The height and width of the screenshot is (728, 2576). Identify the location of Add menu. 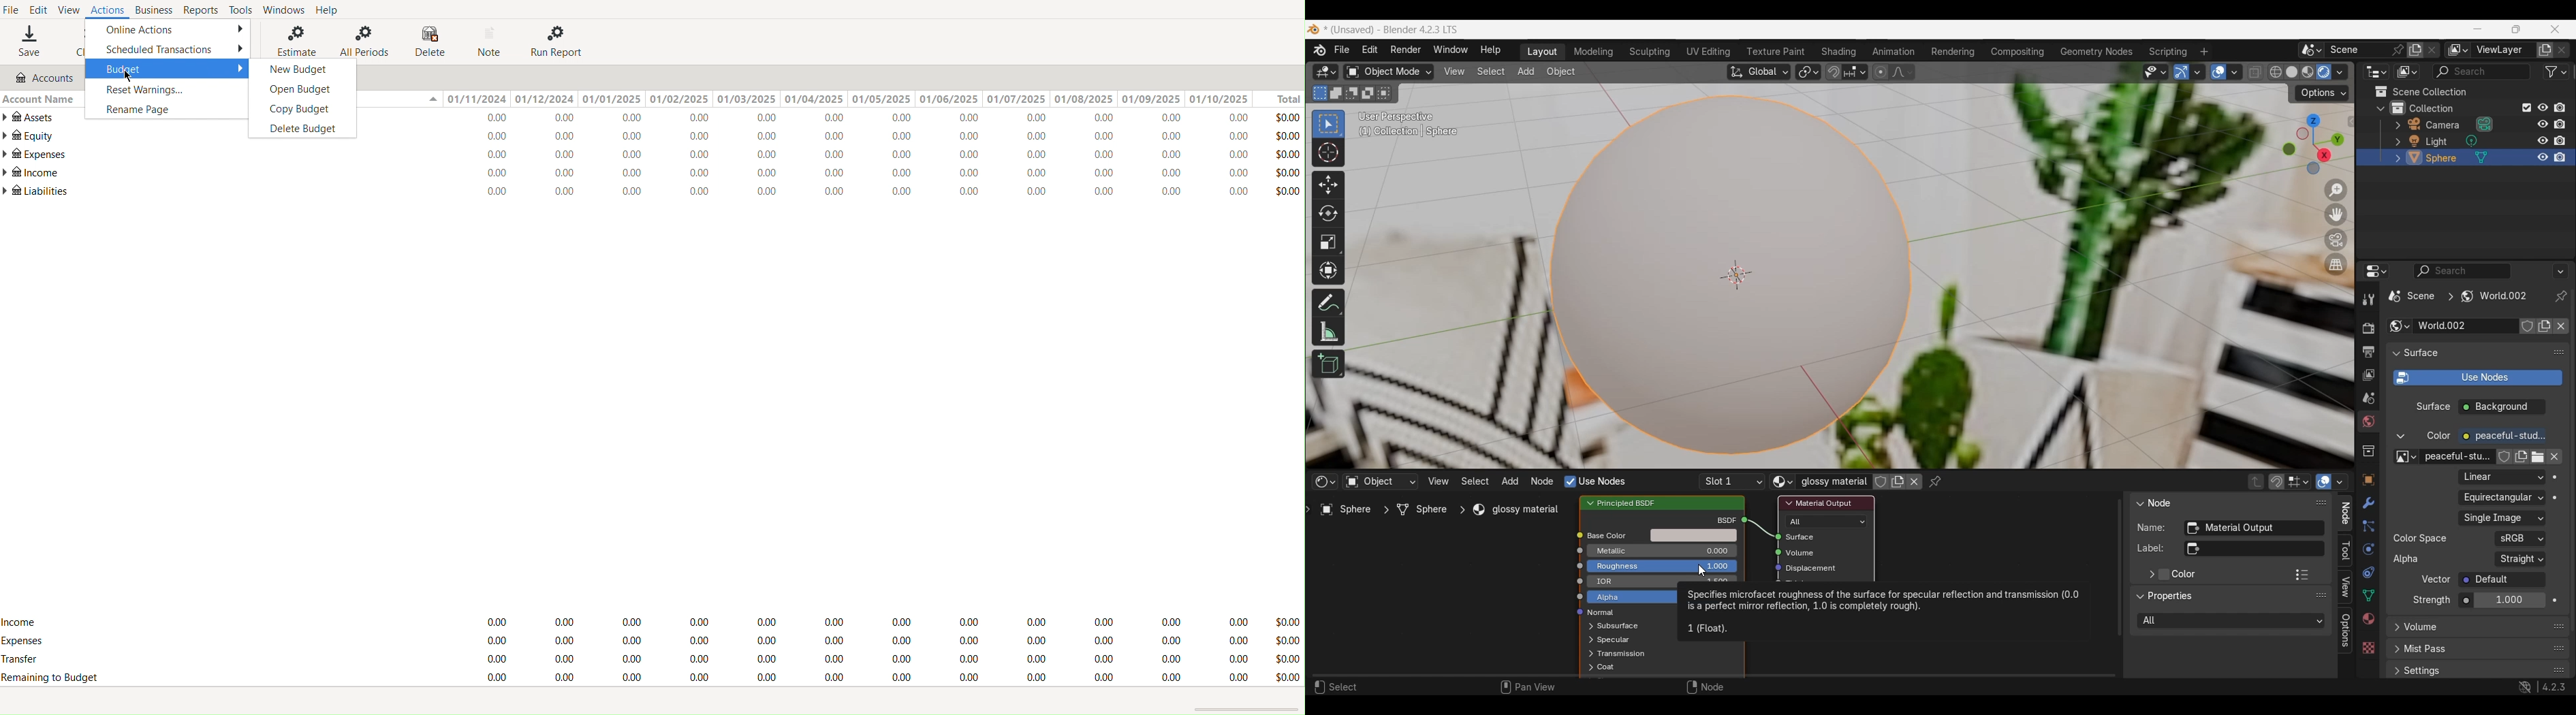
(1510, 481).